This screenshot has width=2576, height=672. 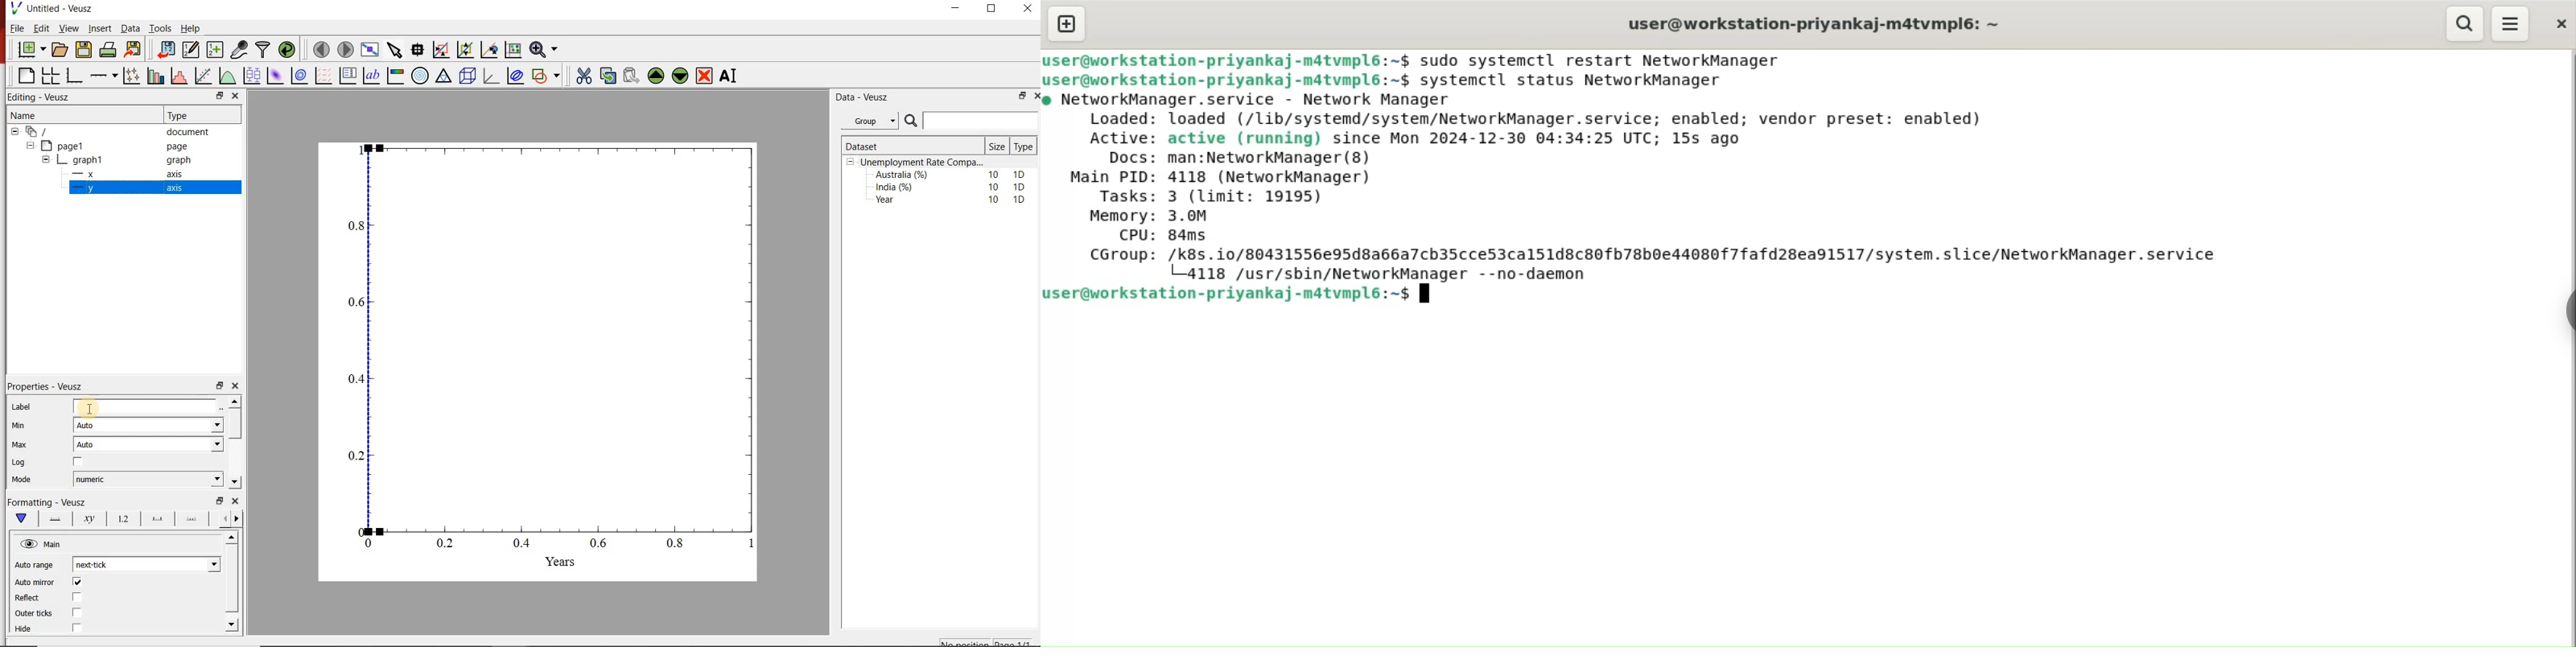 What do you see at coordinates (546, 76) in the screenshot?
I see `add a shapes` at bounding box center [546, 76].